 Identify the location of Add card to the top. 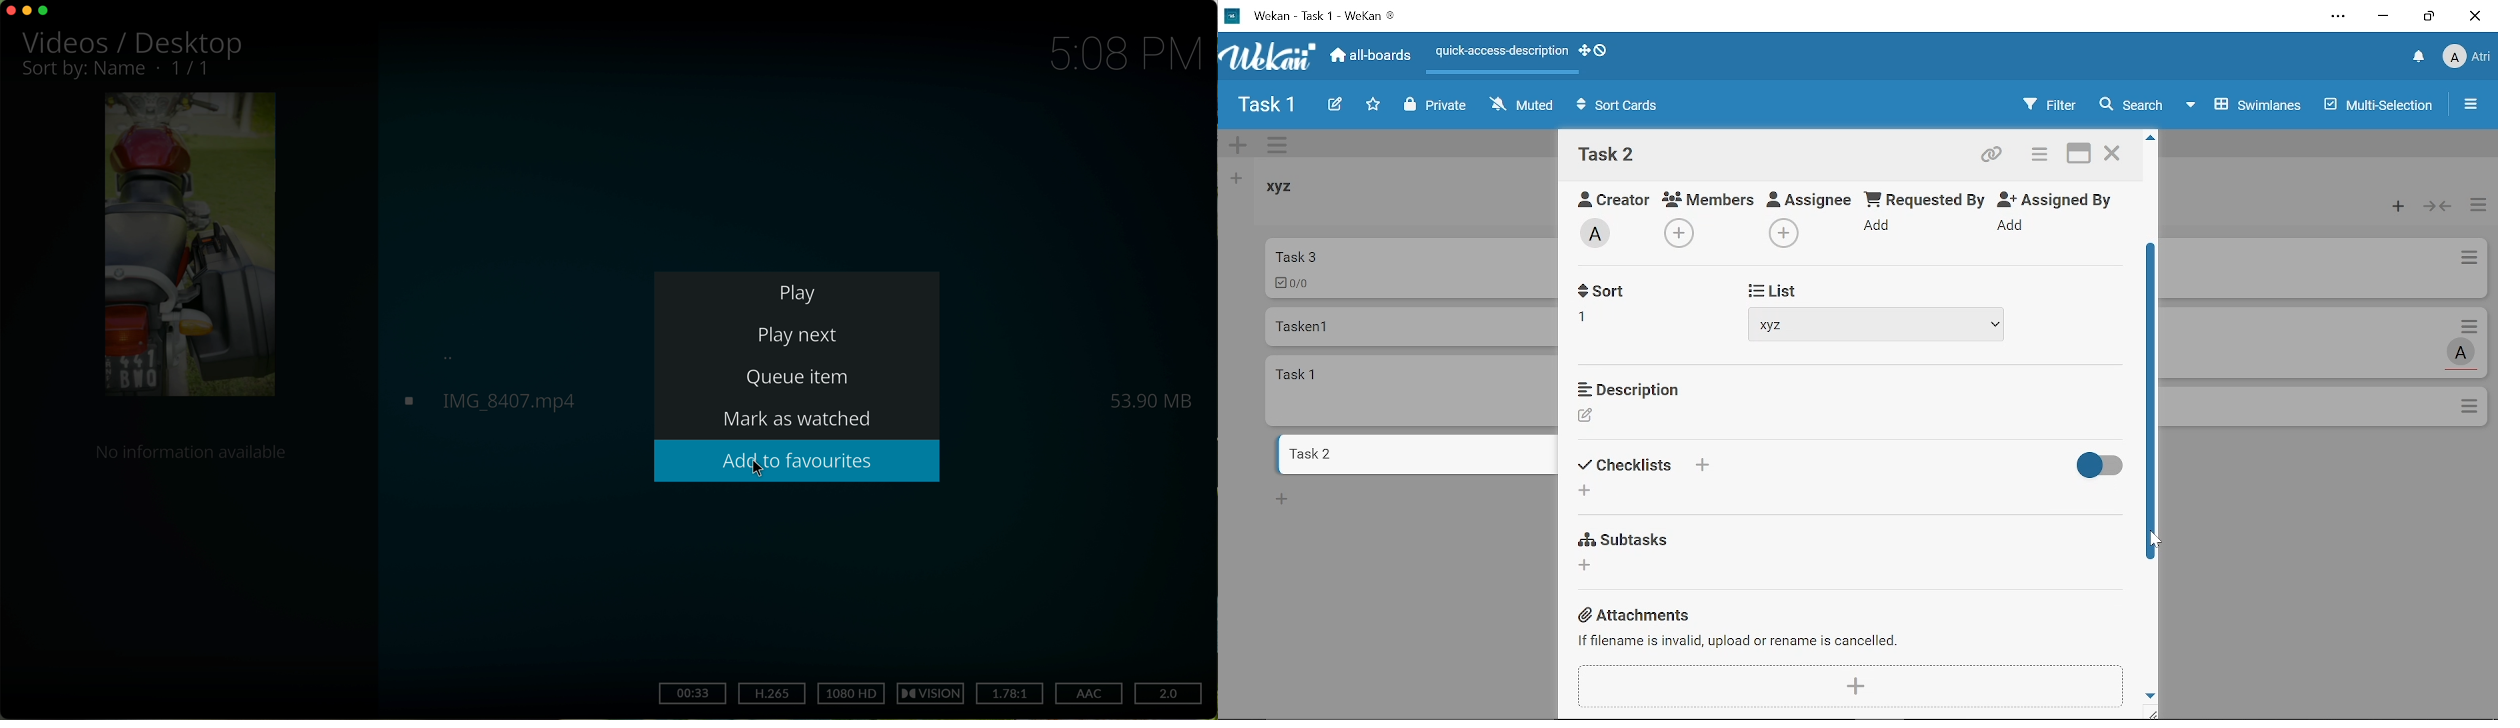
(2393, 207).